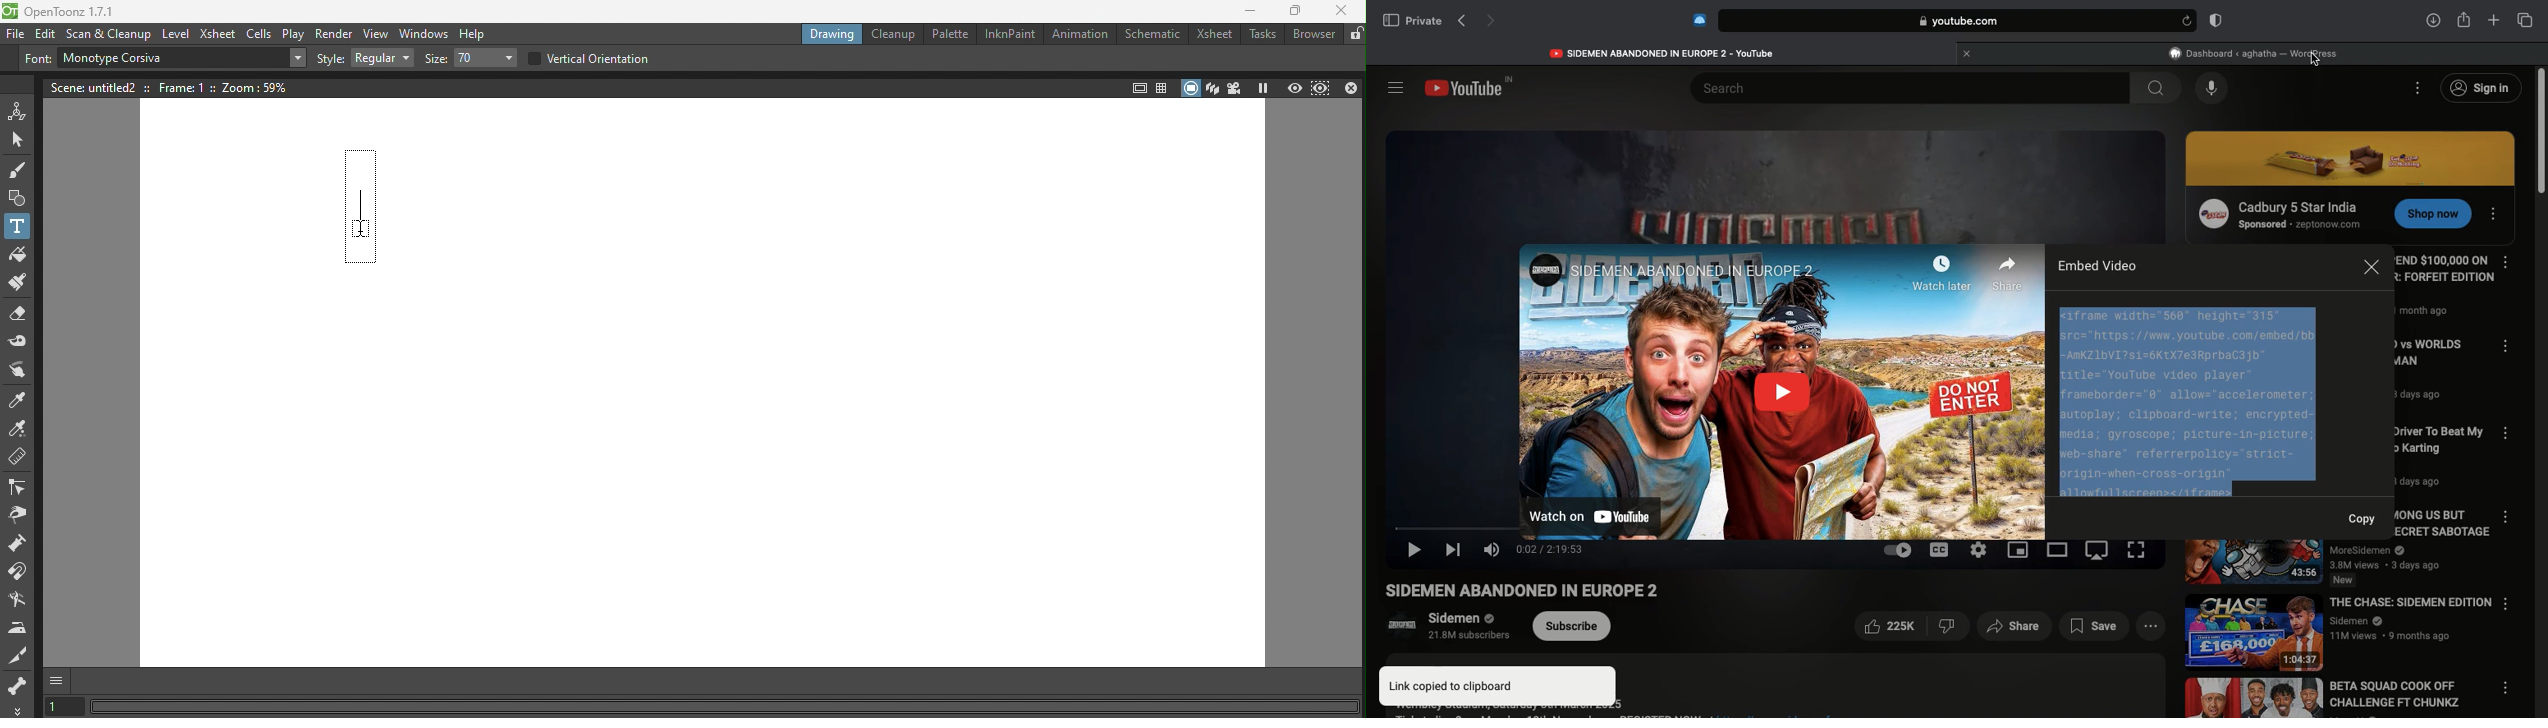 The height and width of the screenshot is (728, 2548). I want to click on Video name, so click(2338, 562).